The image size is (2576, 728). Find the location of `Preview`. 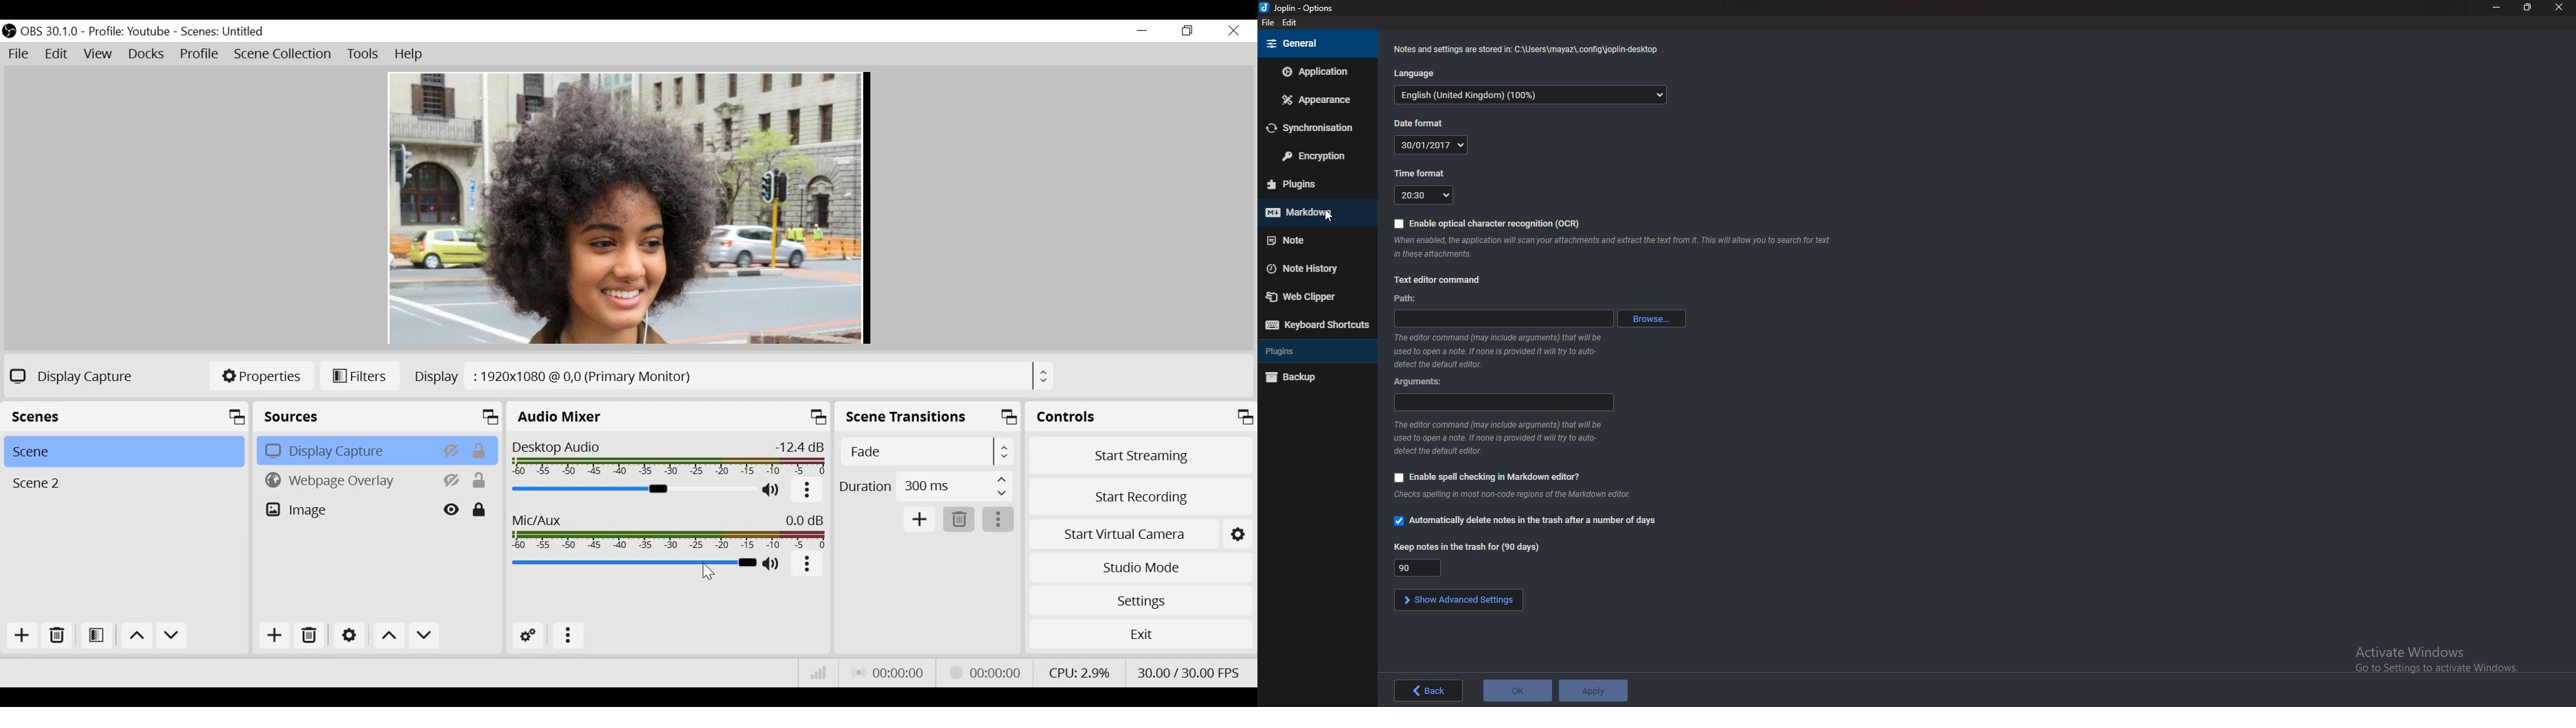

Preview is located at coordinates (630, 209).